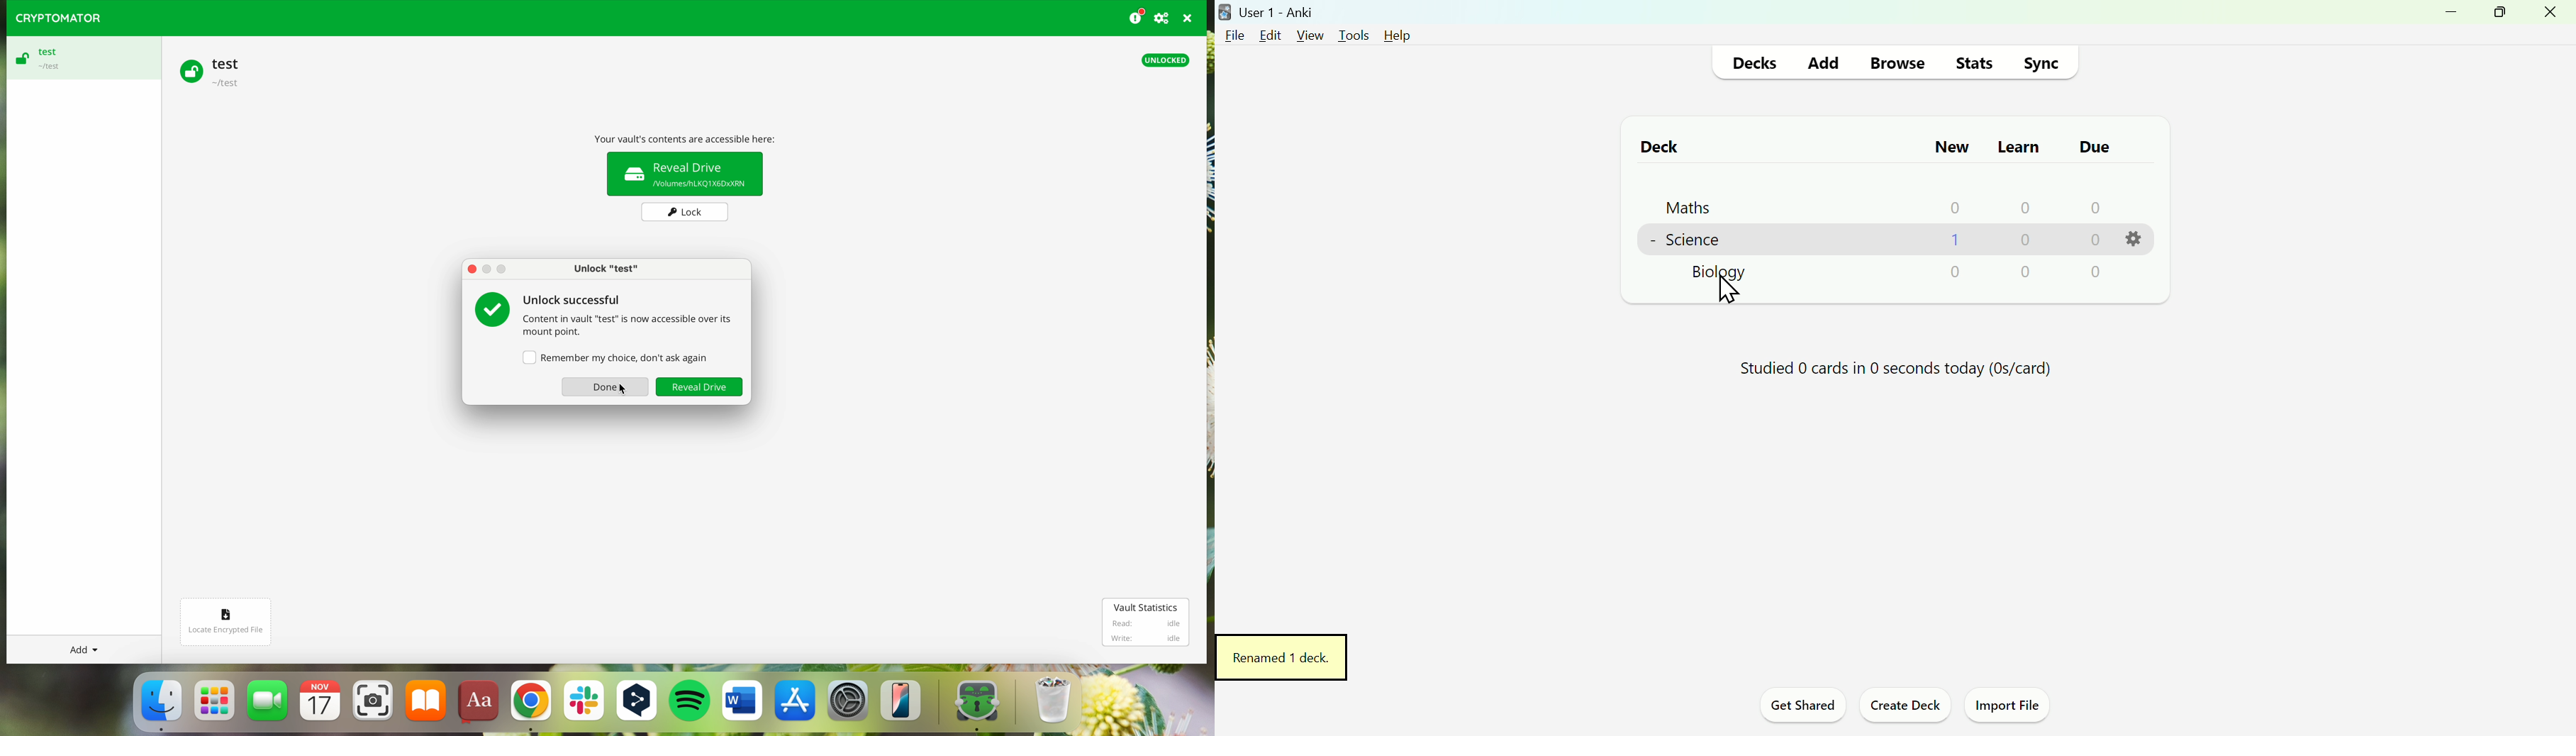 Image resolution: width=2576 pixels, height=756 pixels. I want to click on iphone mirroning, so click(903, 704).